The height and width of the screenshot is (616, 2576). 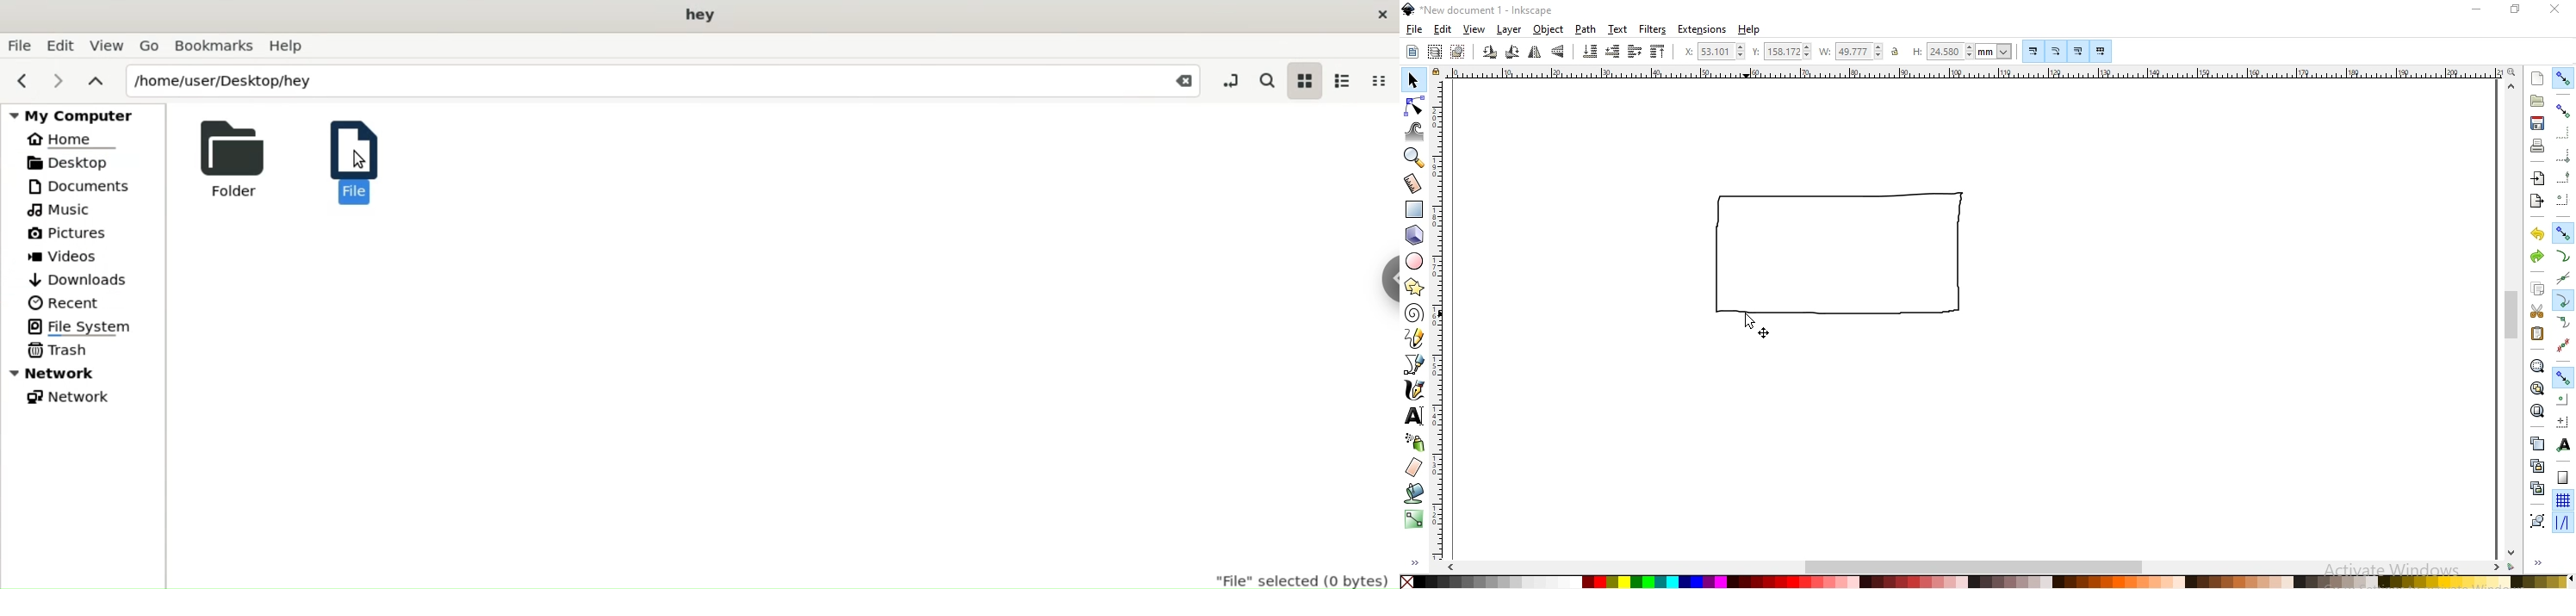 What do you see at coordinates (1443, 324) in the screenshot?
I see `ruler` at bounding box center [1443, 324].